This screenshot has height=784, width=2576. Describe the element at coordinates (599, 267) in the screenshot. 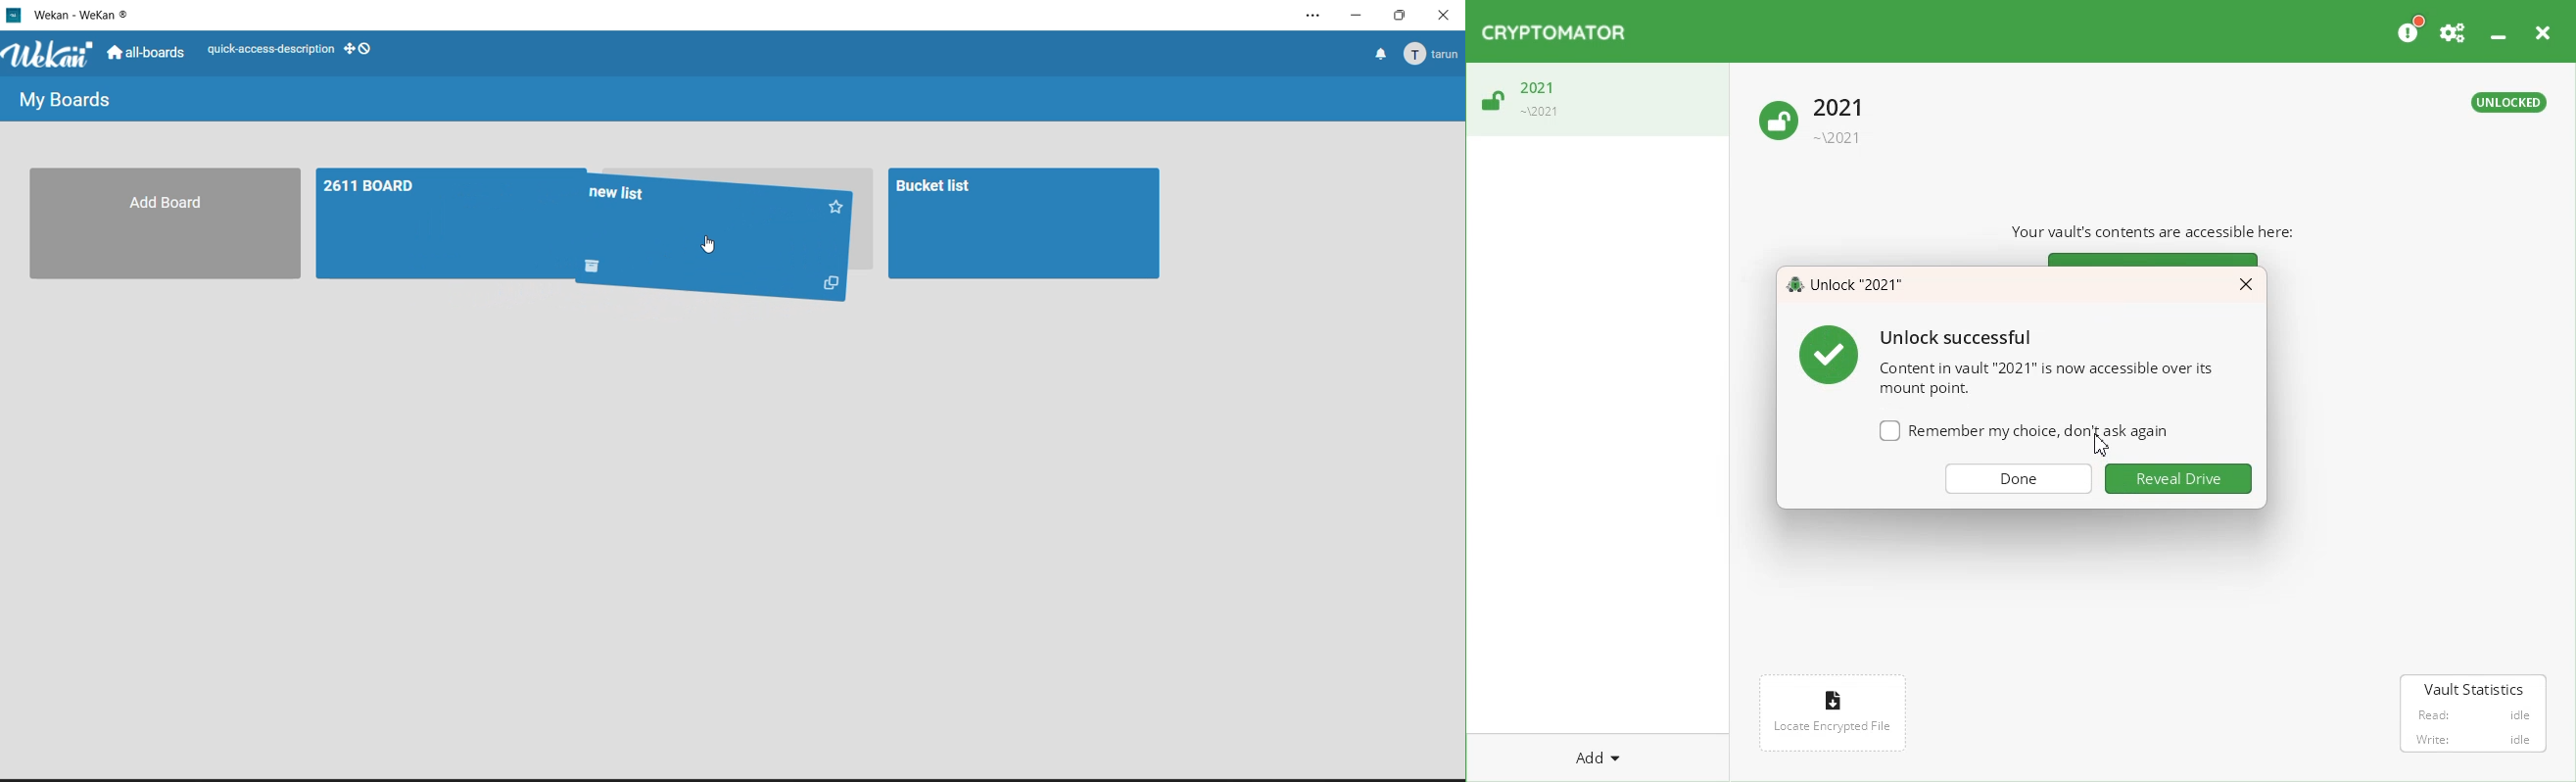

I see `Delete` at that location.